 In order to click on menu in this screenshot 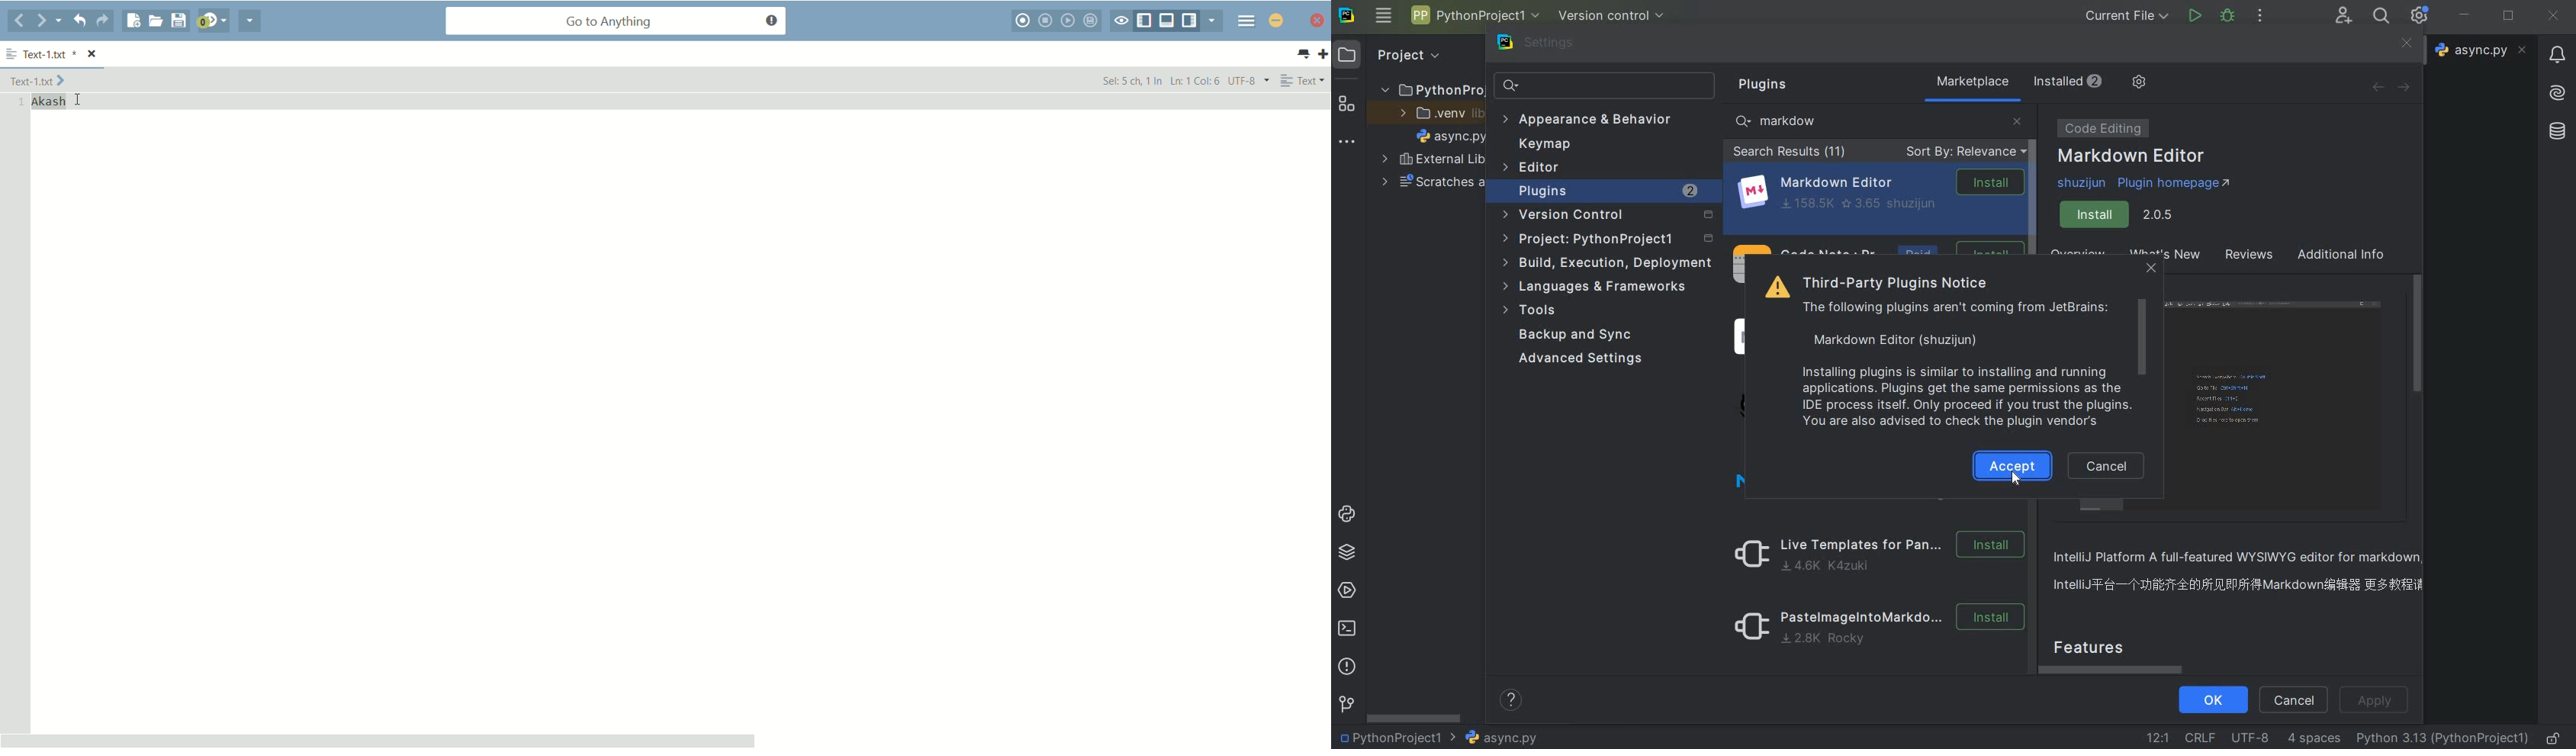, I will do `click(1247, 20)`.